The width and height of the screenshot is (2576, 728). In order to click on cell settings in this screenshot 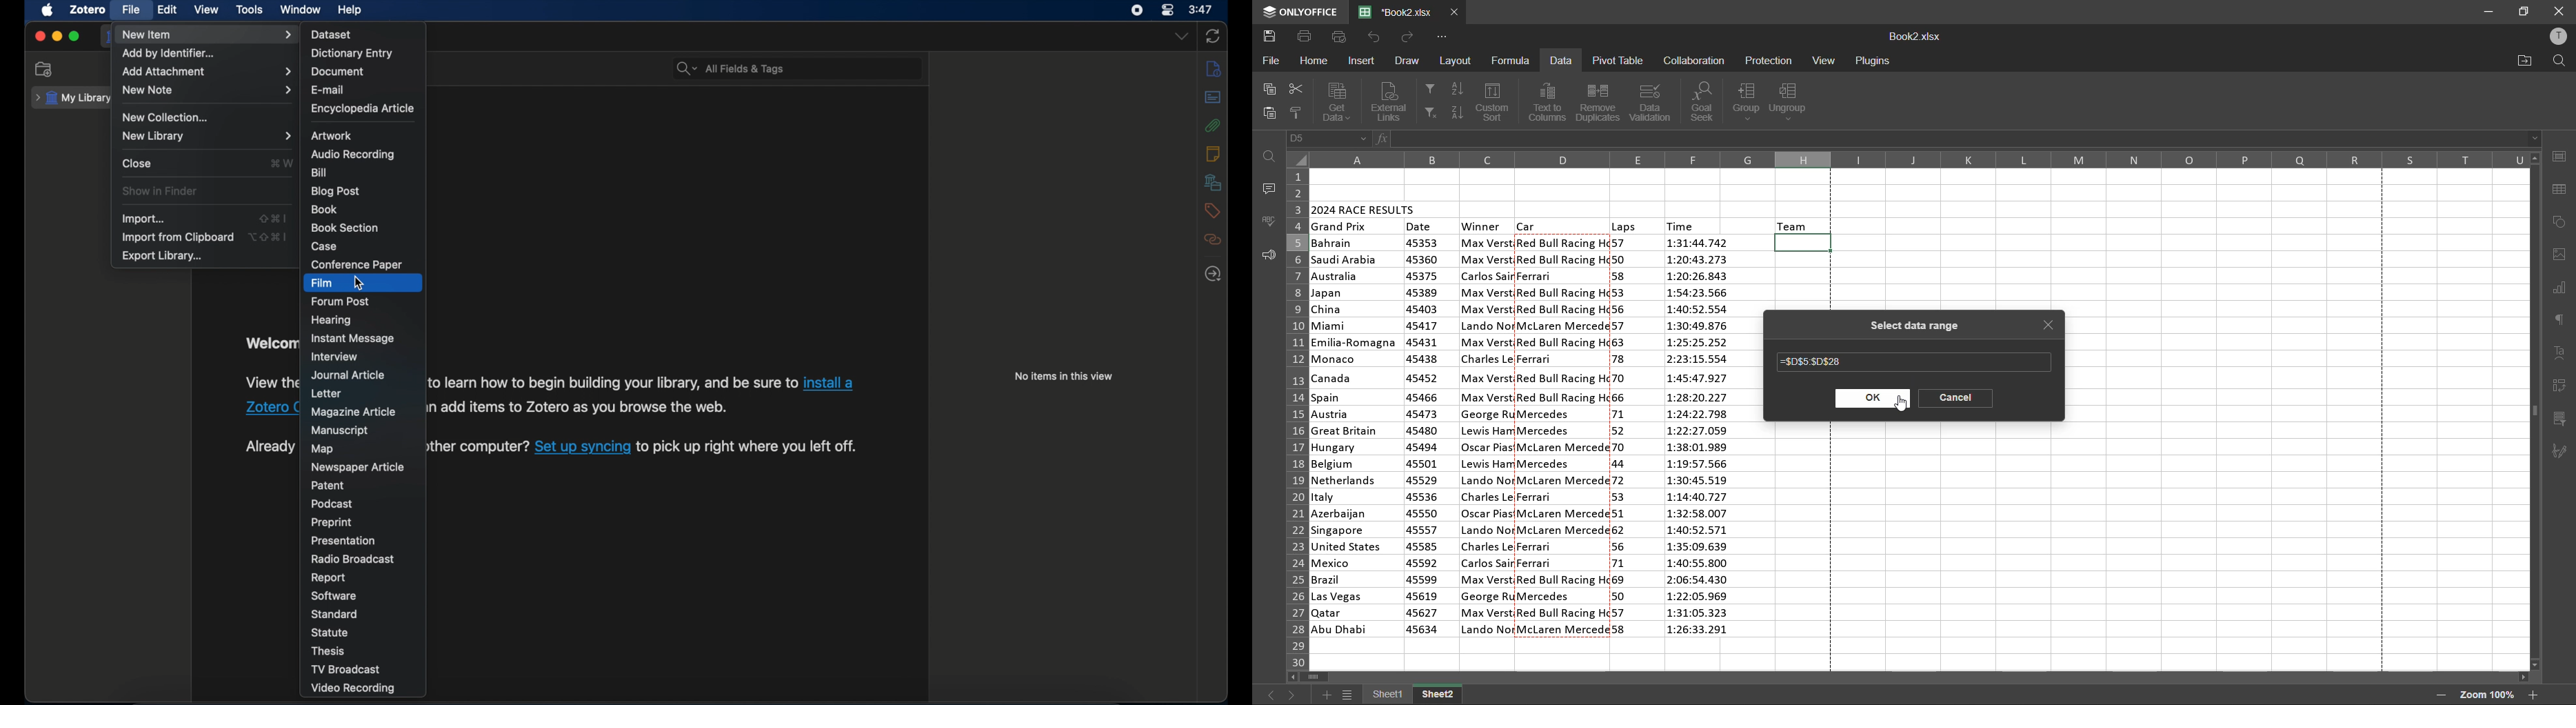, I will do `click(2559, 156)`.